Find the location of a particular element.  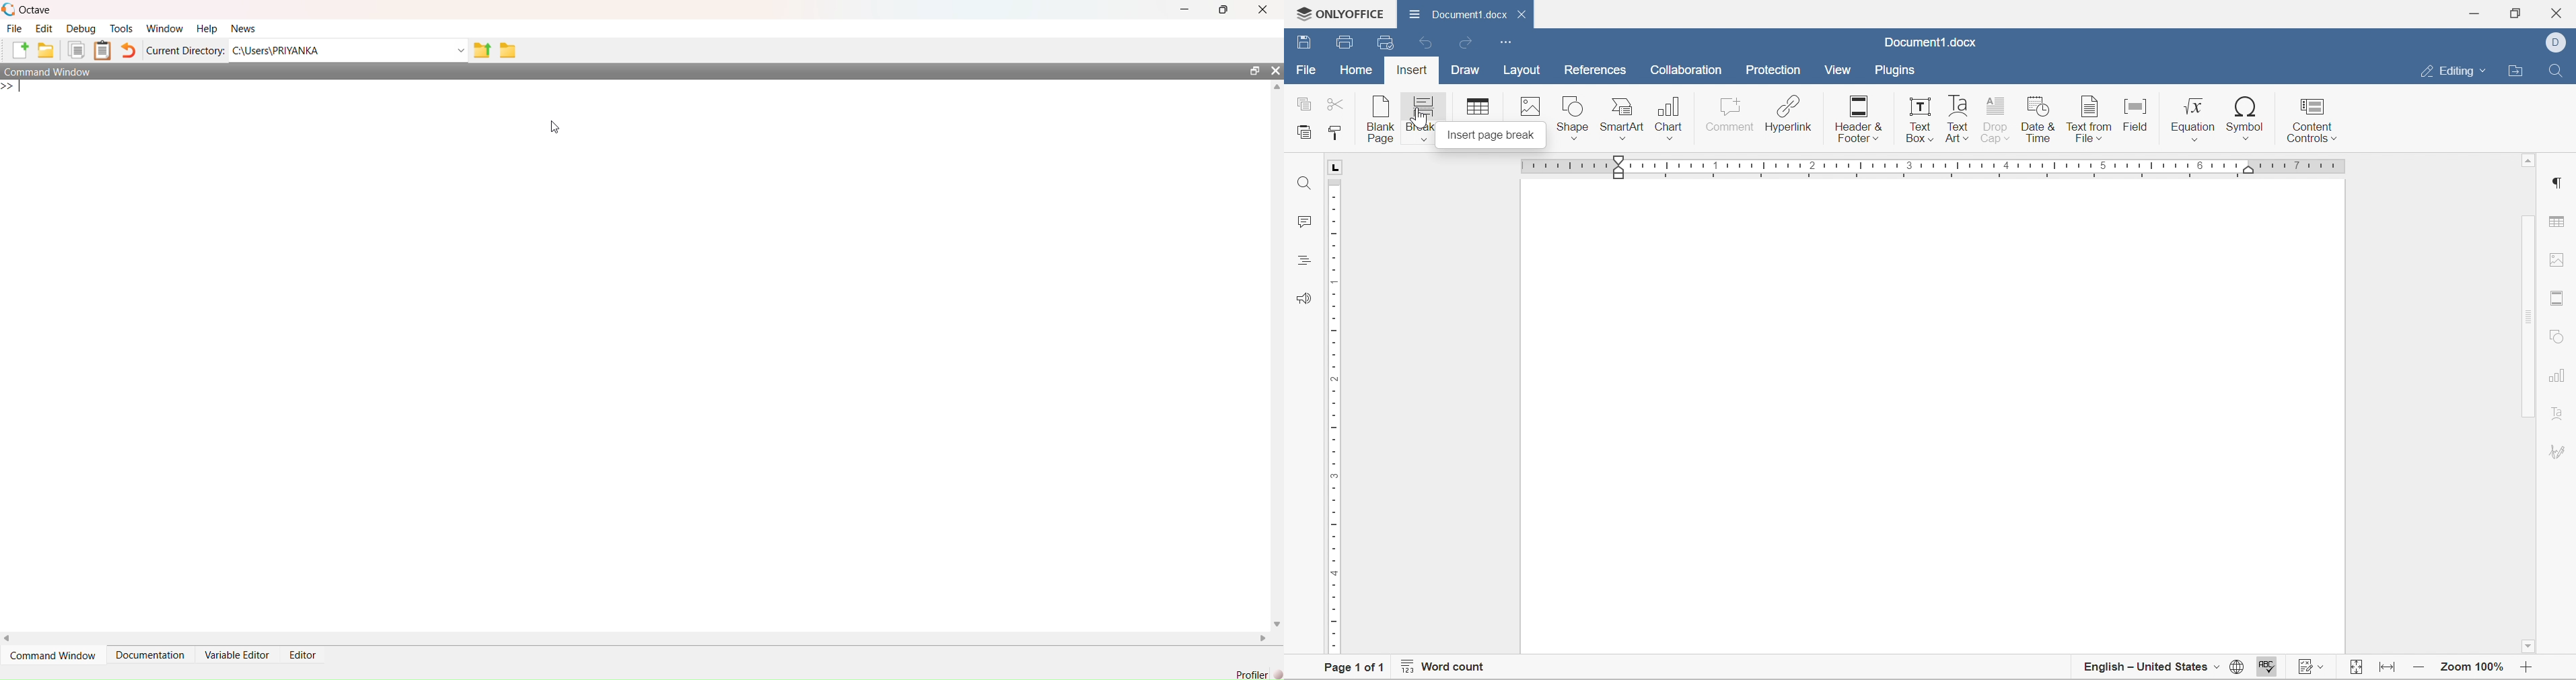

Track changes is located at coordinates (2357, 669).